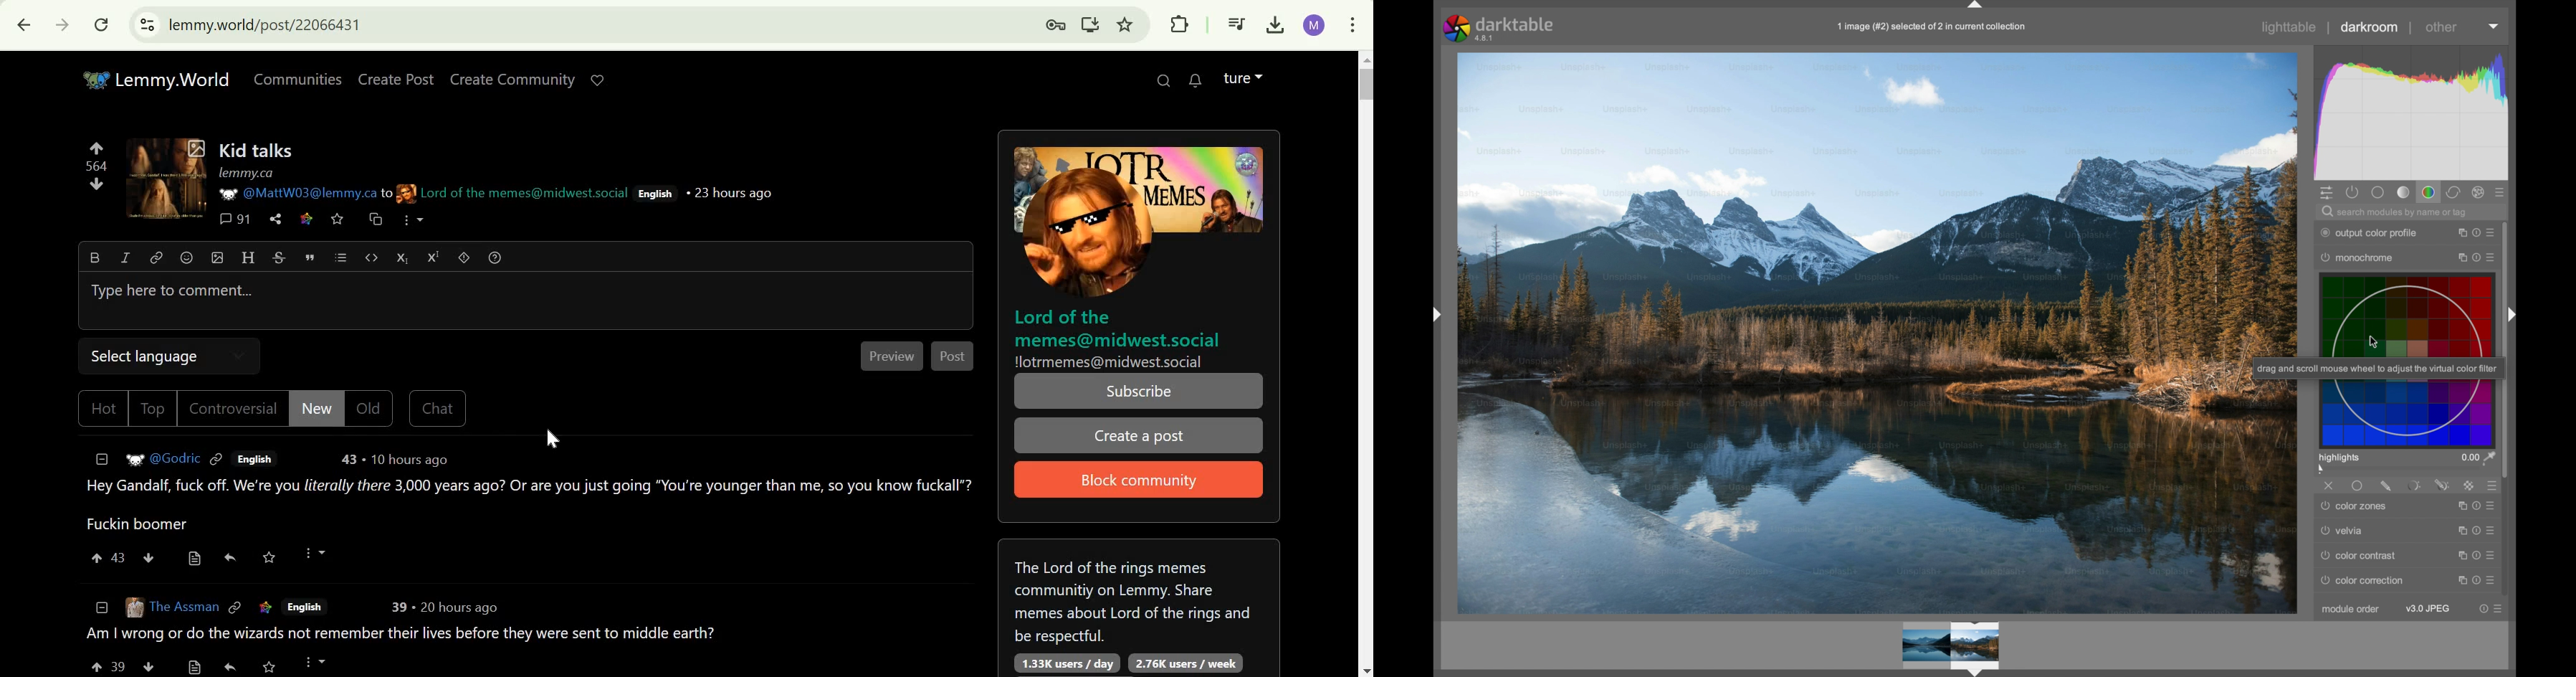 The image size is (2576, 700). I want to click on photo, so click(1877, 332).